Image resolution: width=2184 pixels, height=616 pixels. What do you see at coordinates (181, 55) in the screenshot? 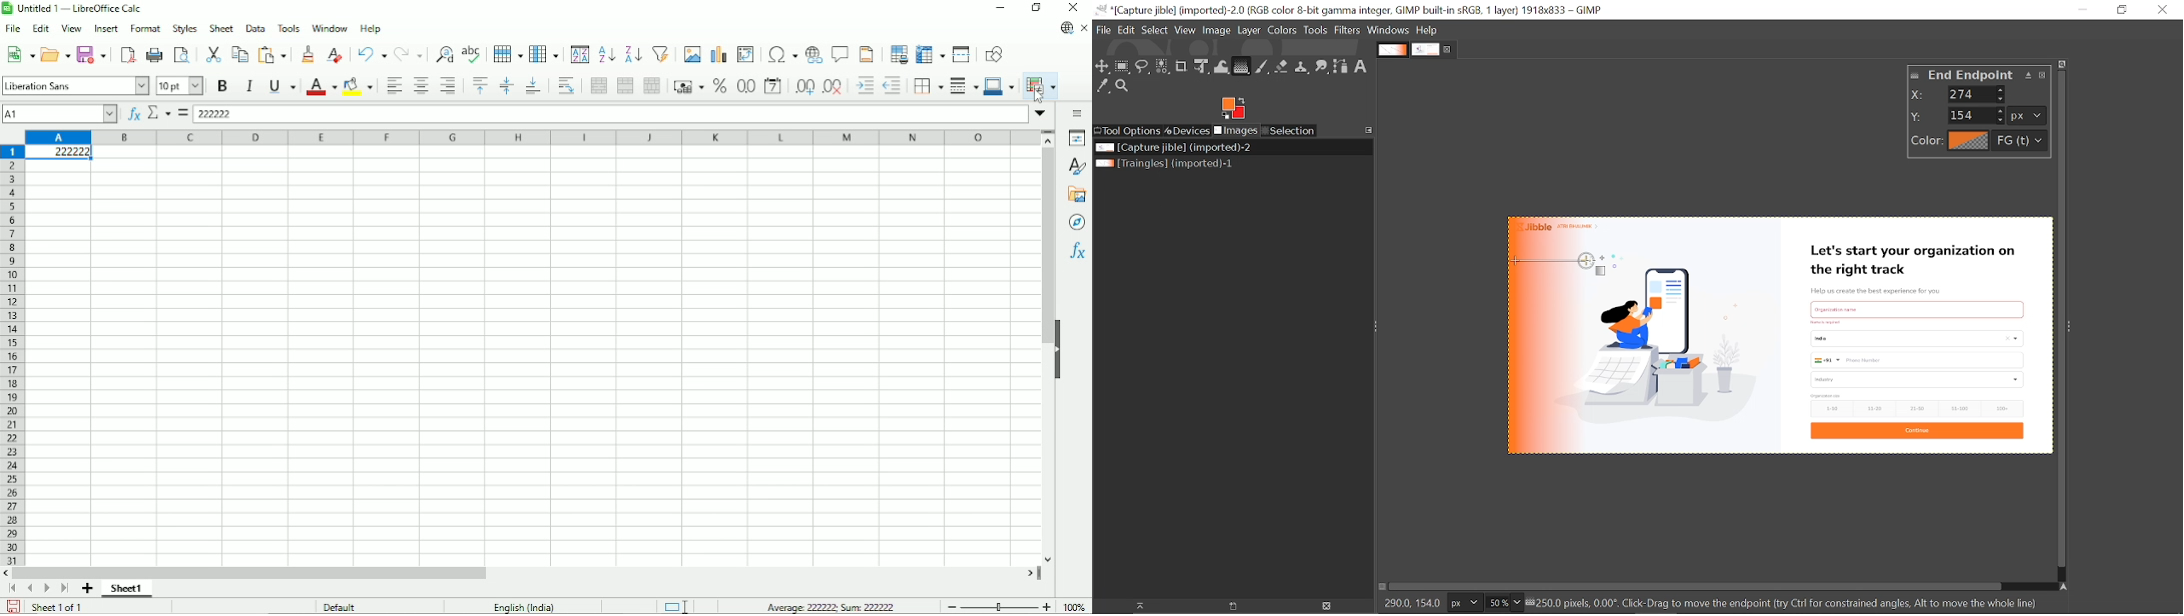
I see `Toggle print preview` at bounding box center [181, 55].